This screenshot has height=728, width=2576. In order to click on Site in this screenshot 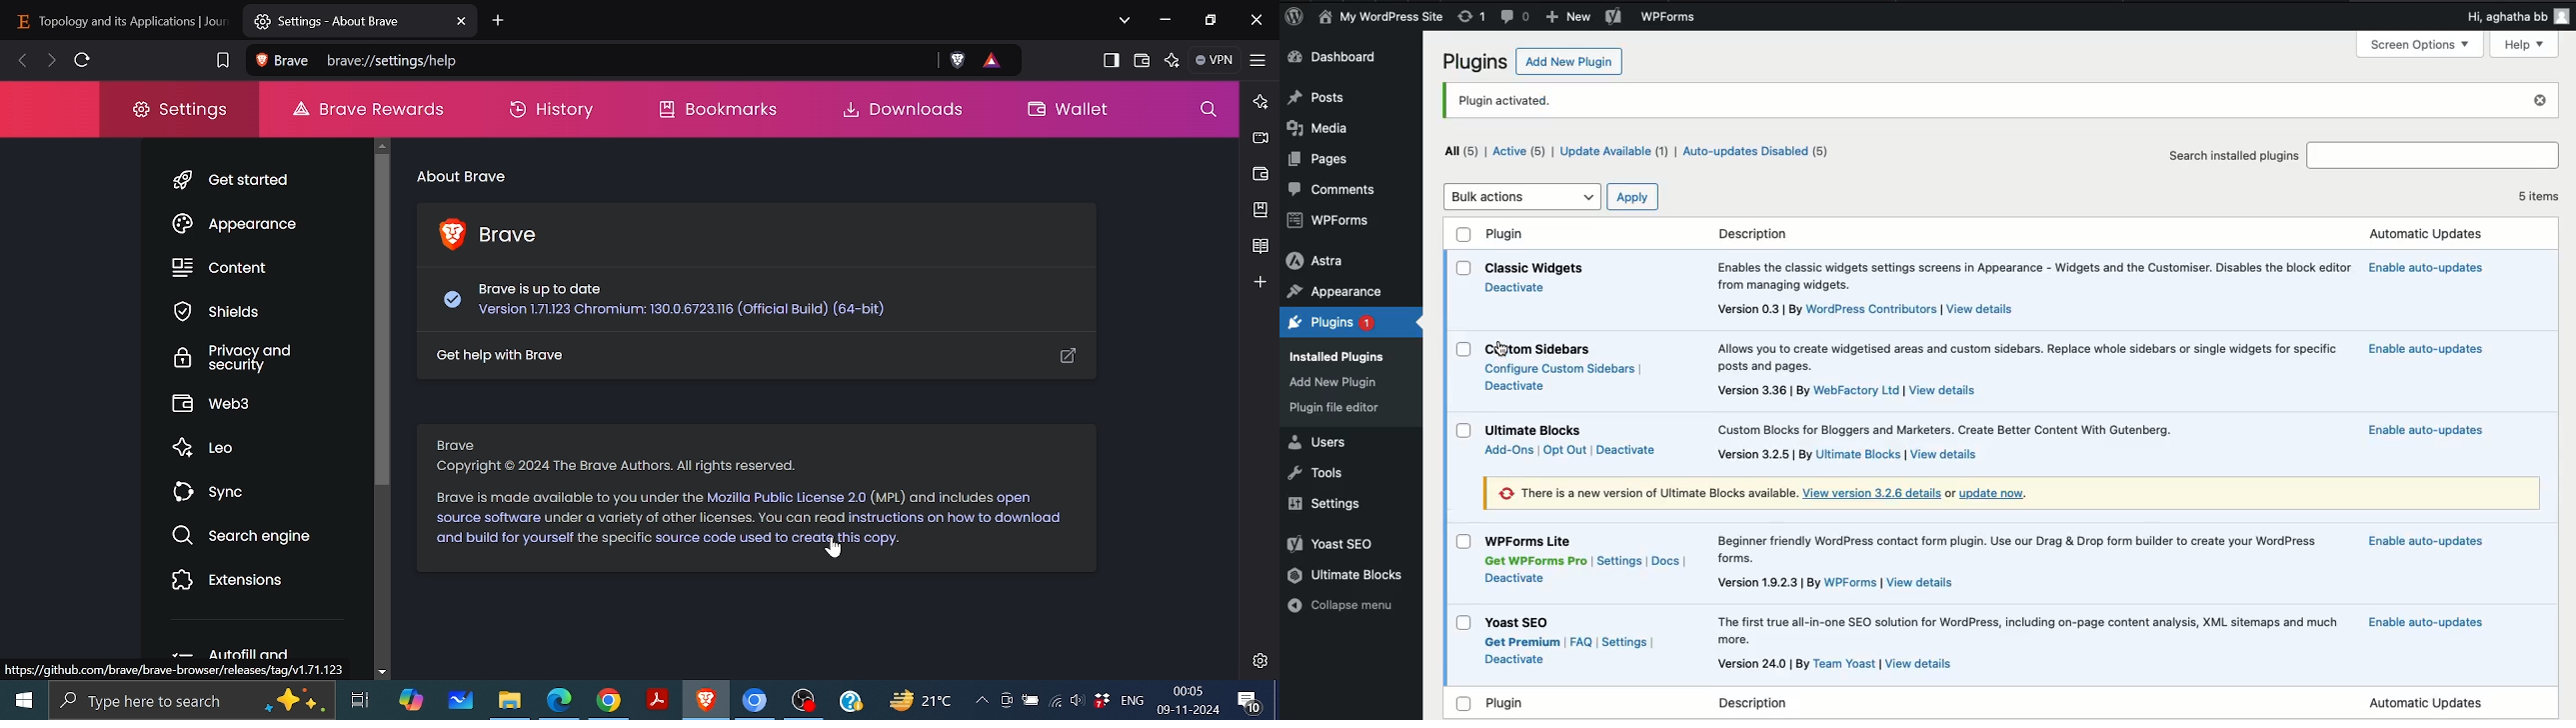, I will do `click(1381, 17)`.